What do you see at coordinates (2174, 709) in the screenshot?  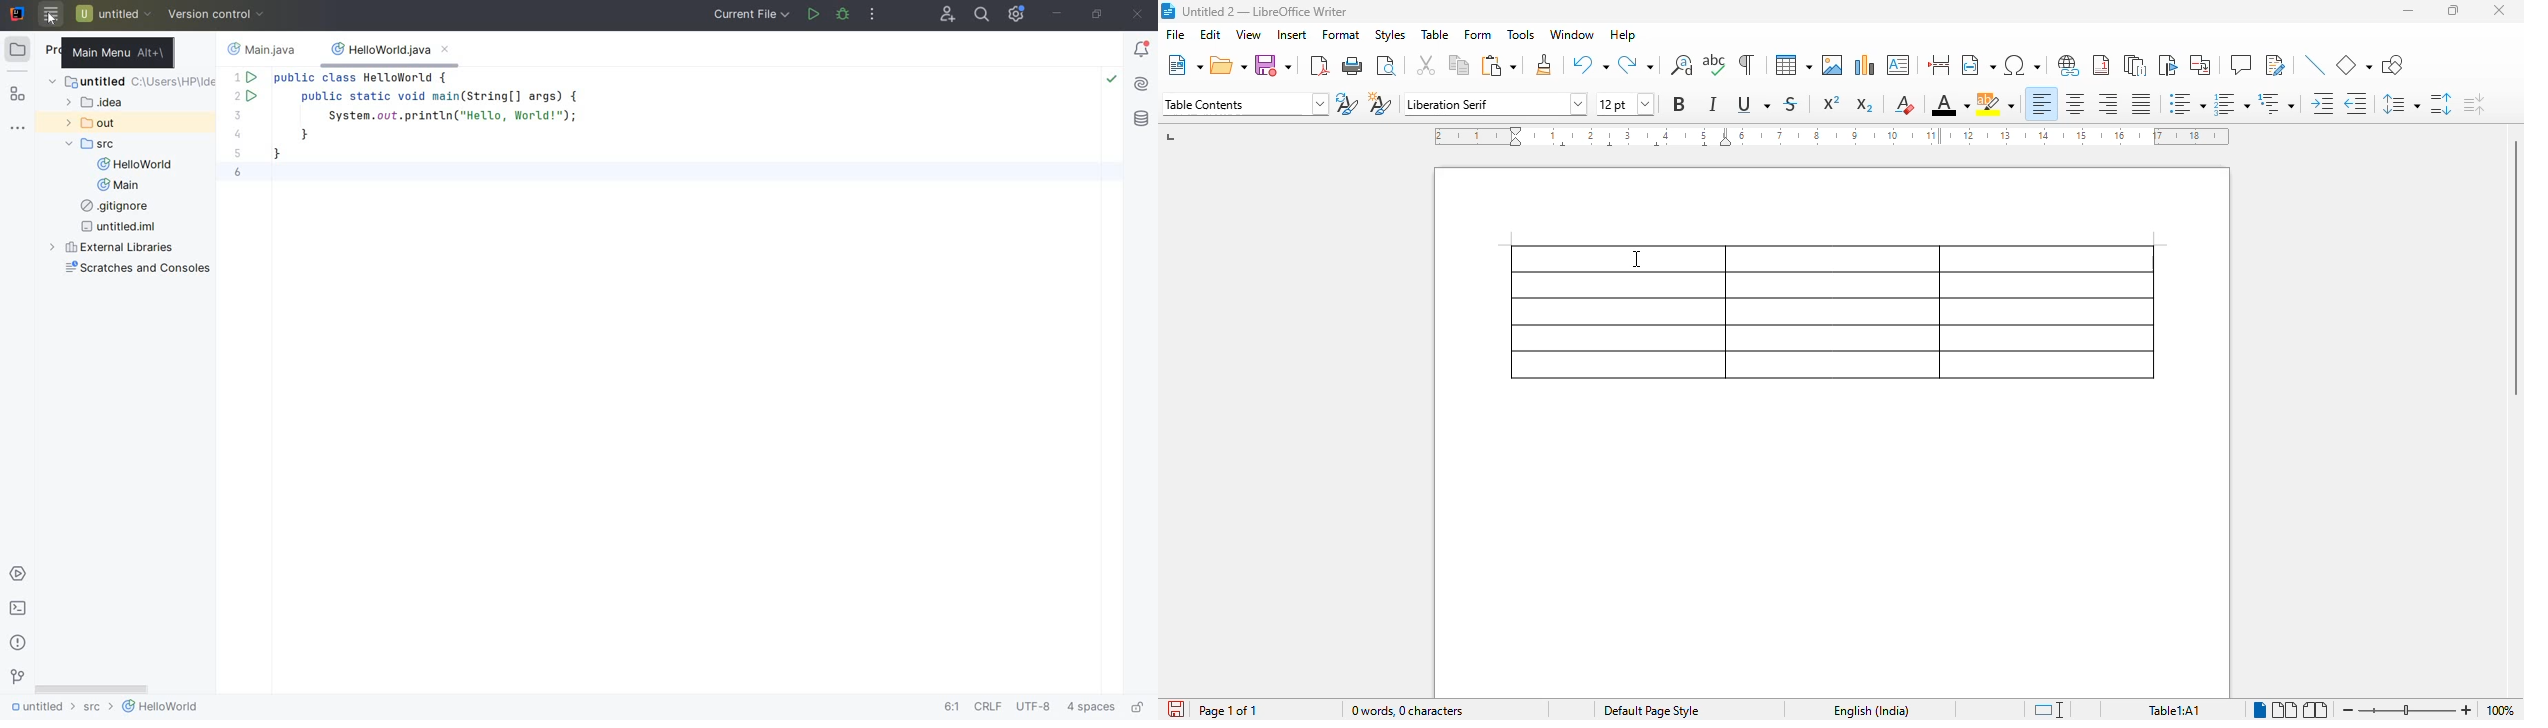 I see `table1:A1` at bounding box center [2174, 709].